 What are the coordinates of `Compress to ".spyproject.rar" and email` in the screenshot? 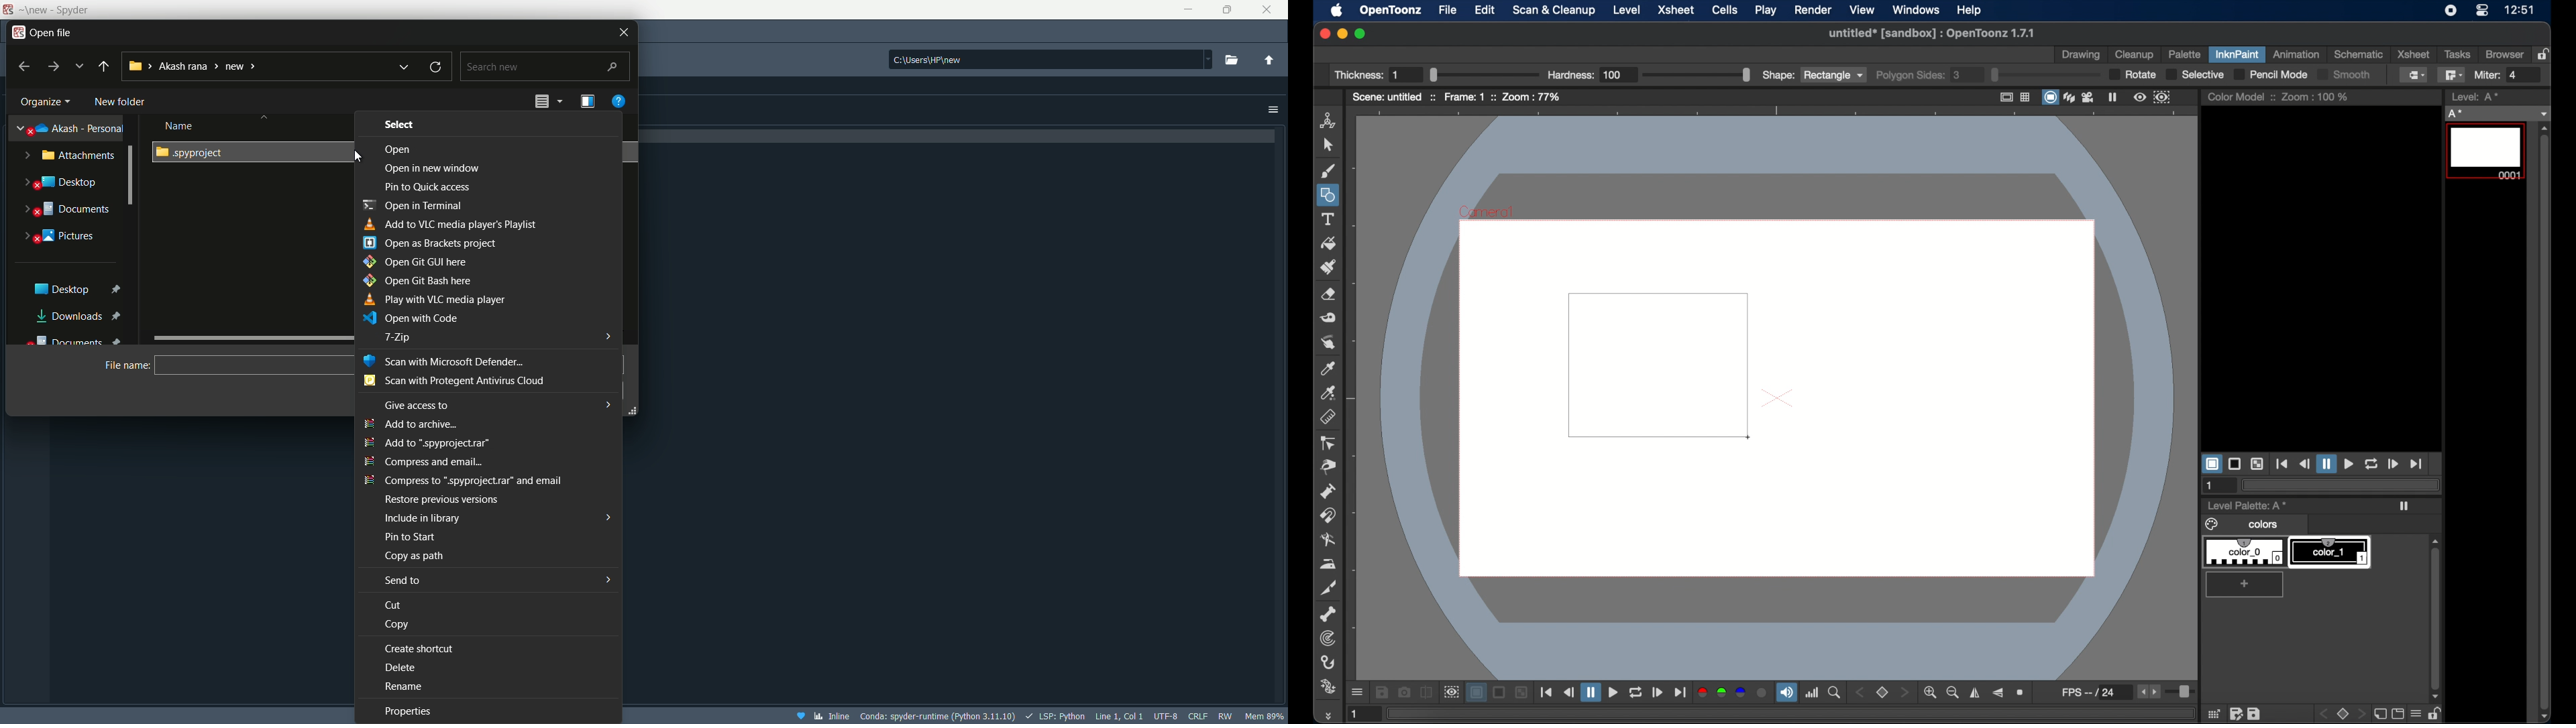 It's located at (467, 480).